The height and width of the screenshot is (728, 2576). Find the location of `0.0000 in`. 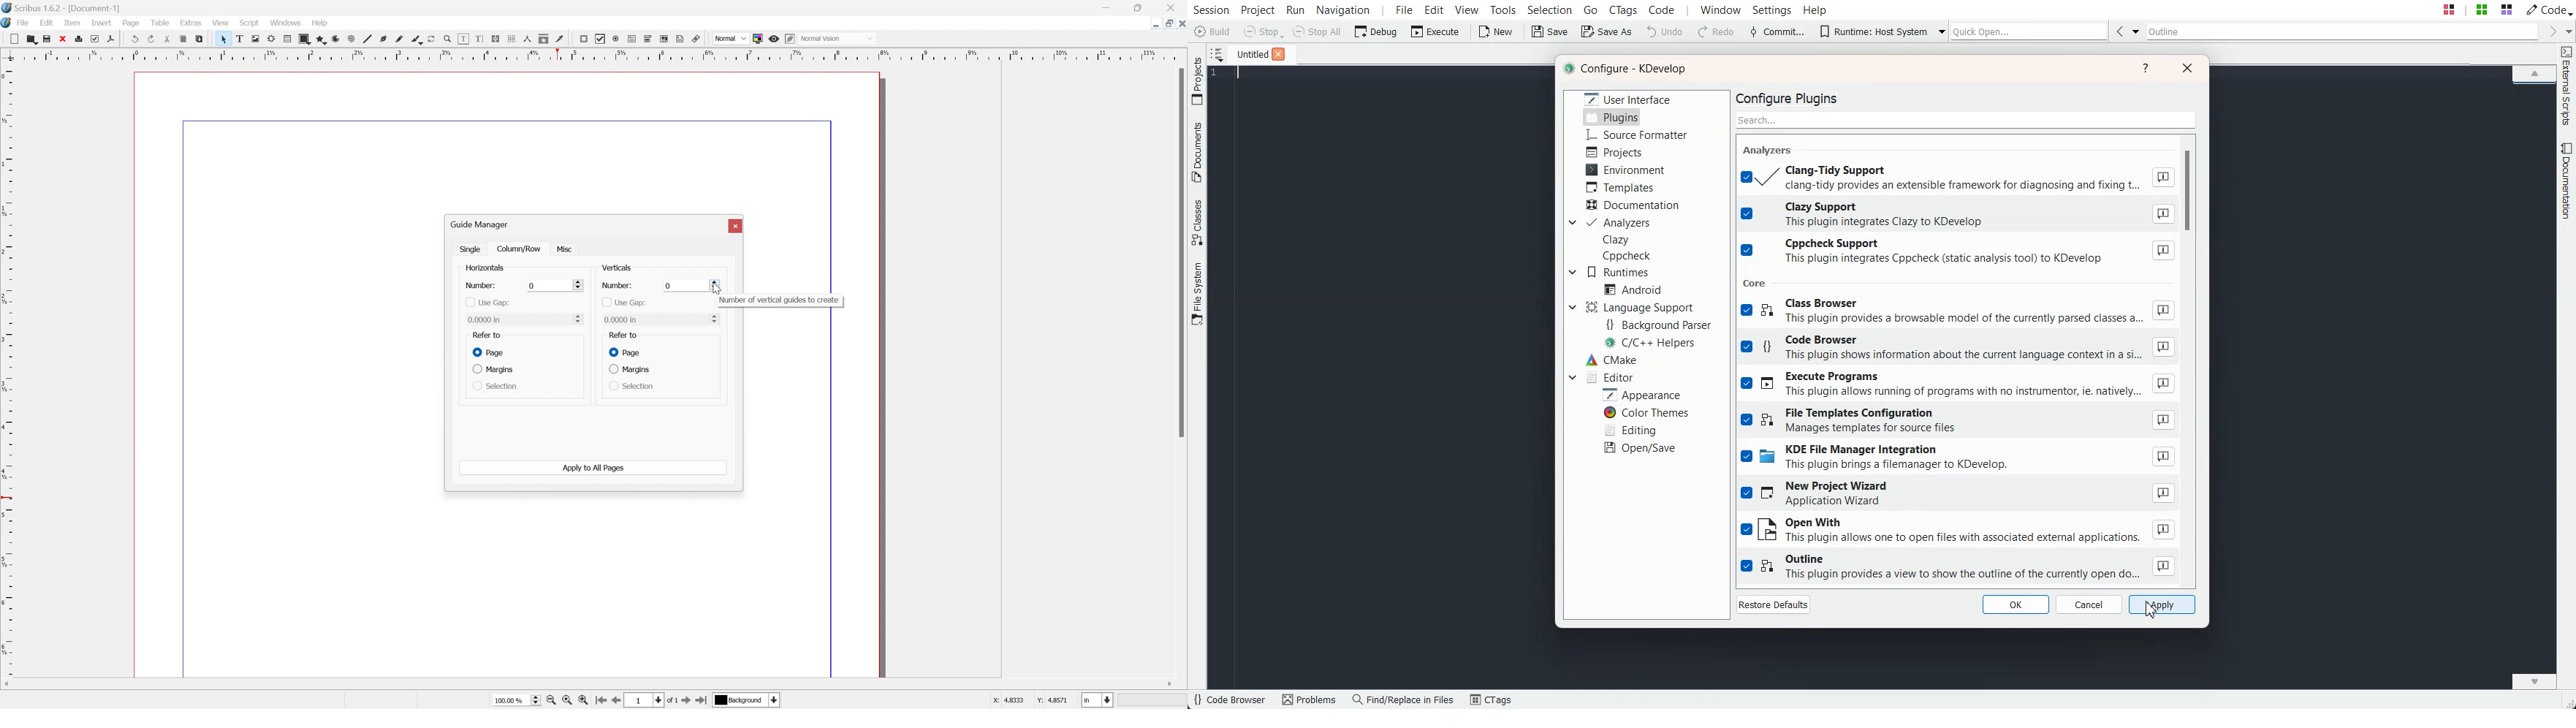

0.0000 in is located at coordinates (525, 319).